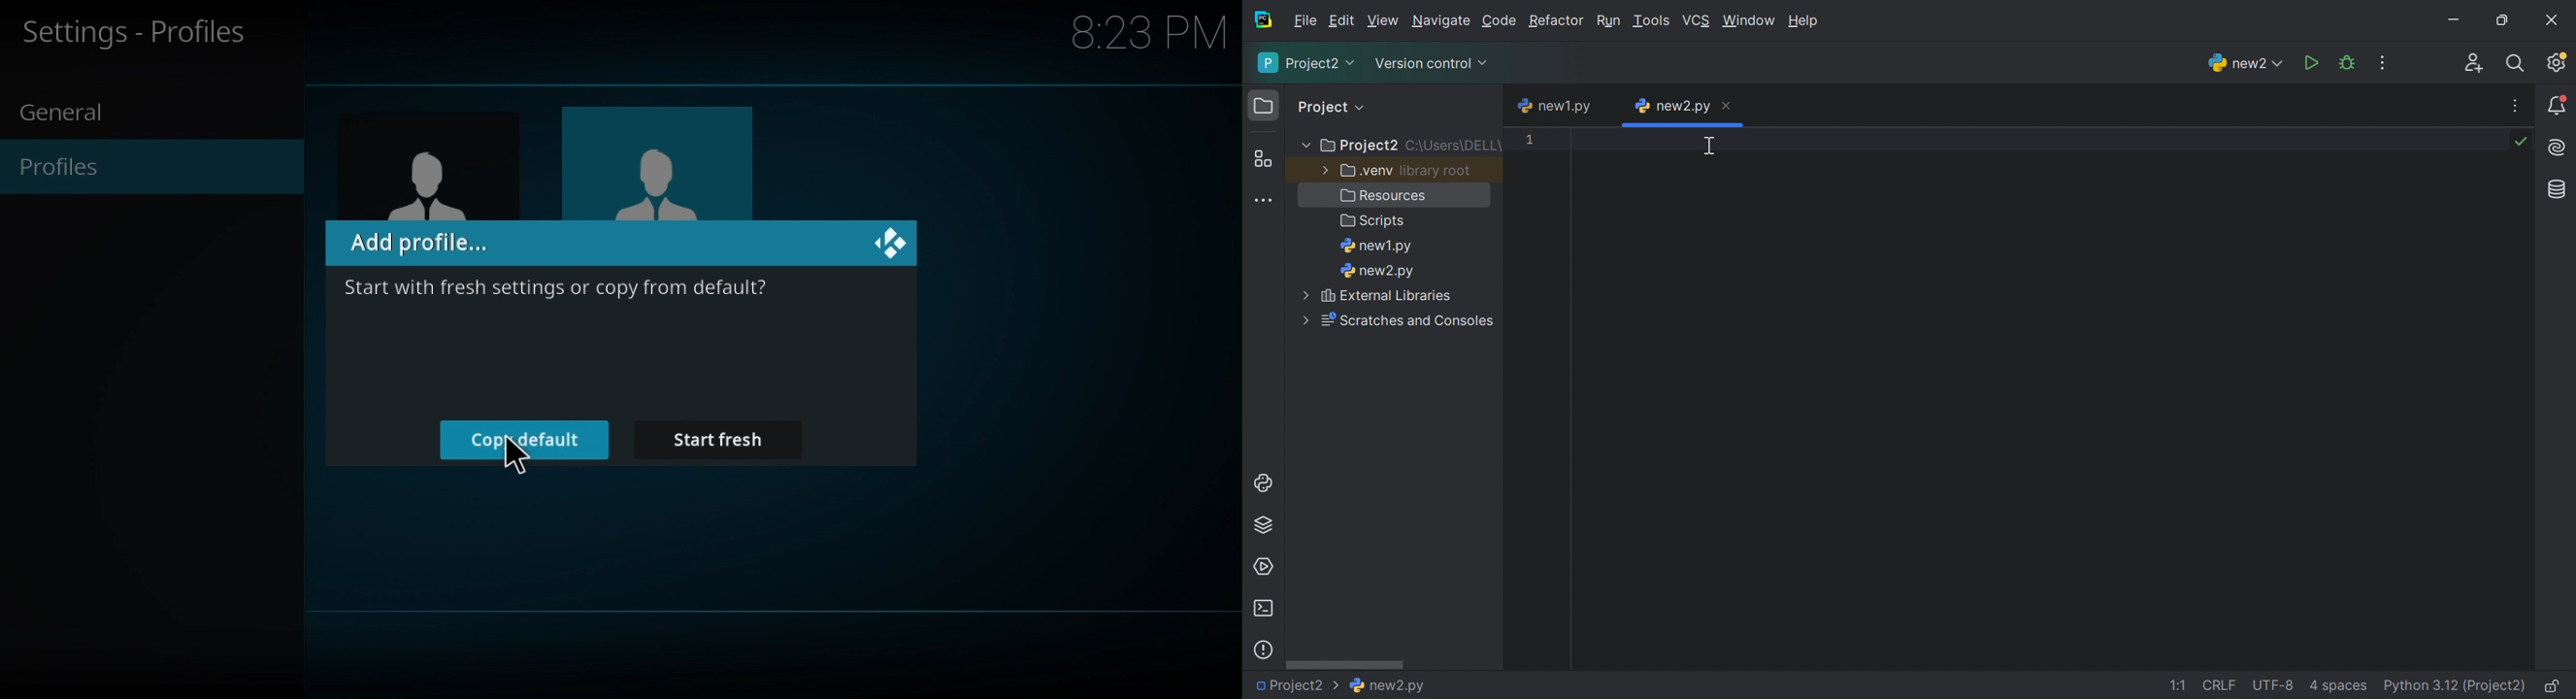  What do you see at coordinates (64, 114) in the screenshot?
I see `general` at bounding box center [64, 114].